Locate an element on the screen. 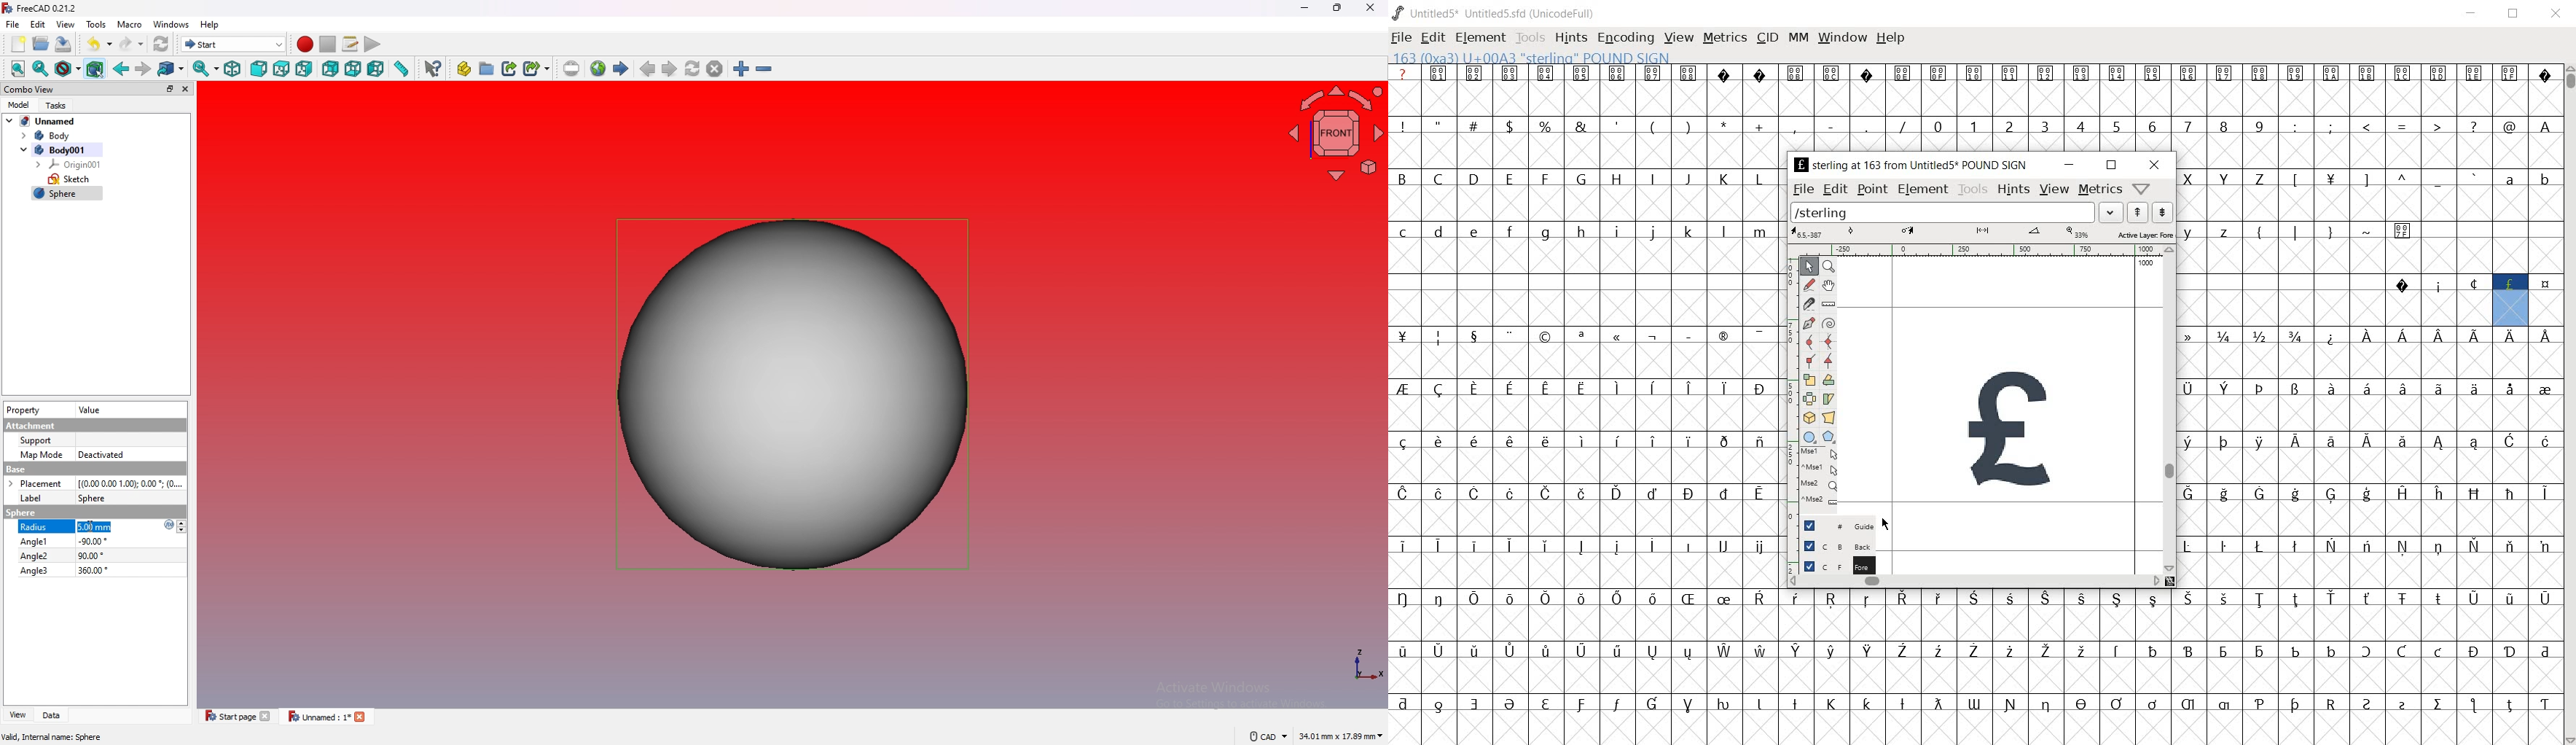  Symbol is located at coordinates (2154, 74).